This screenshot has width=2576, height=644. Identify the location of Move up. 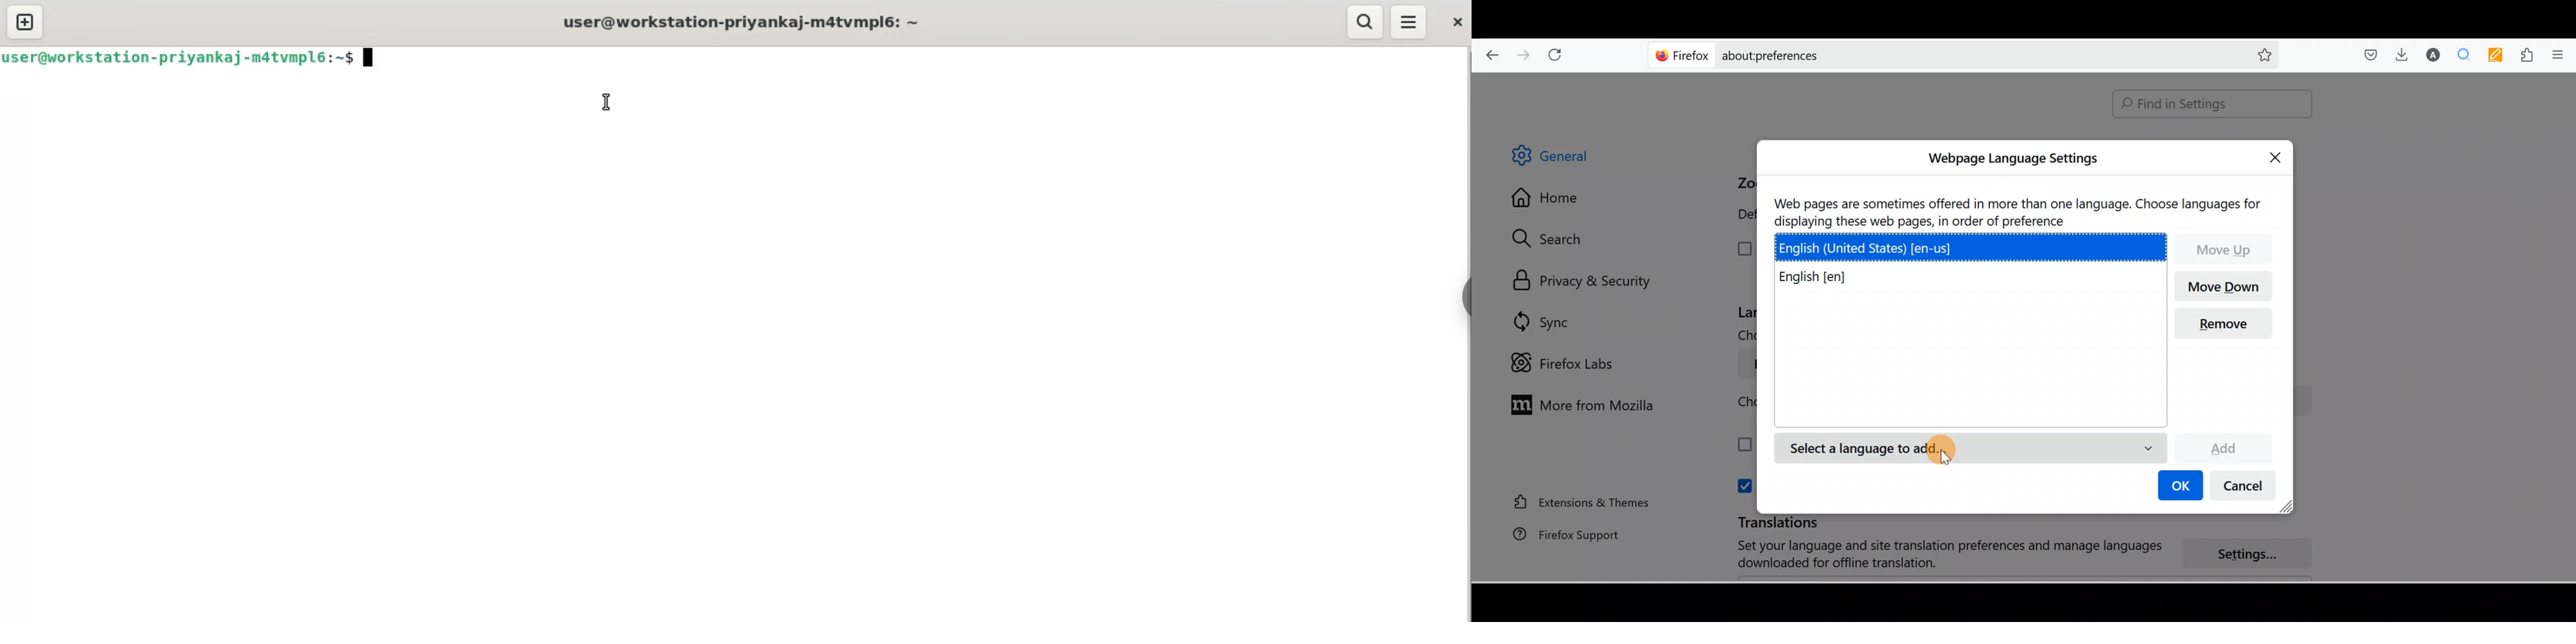
(2225, 248).